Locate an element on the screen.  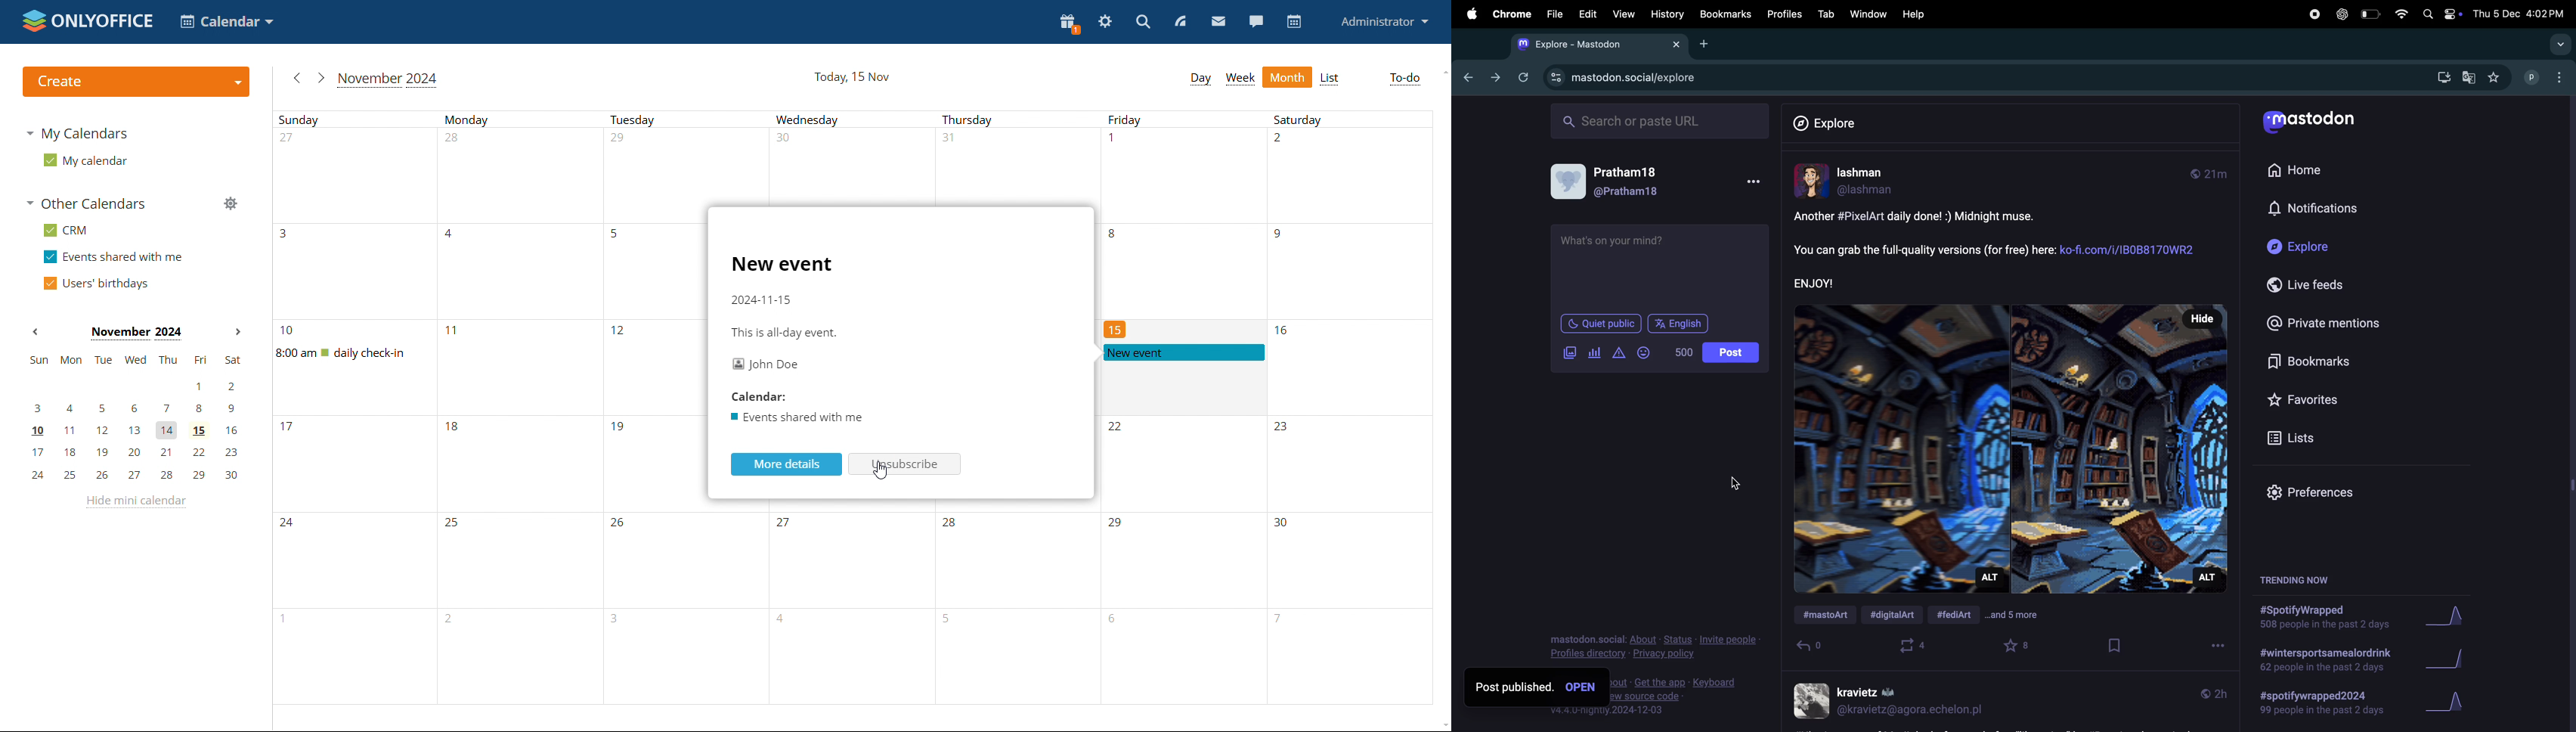
logo is located at coordinates (85, 21).